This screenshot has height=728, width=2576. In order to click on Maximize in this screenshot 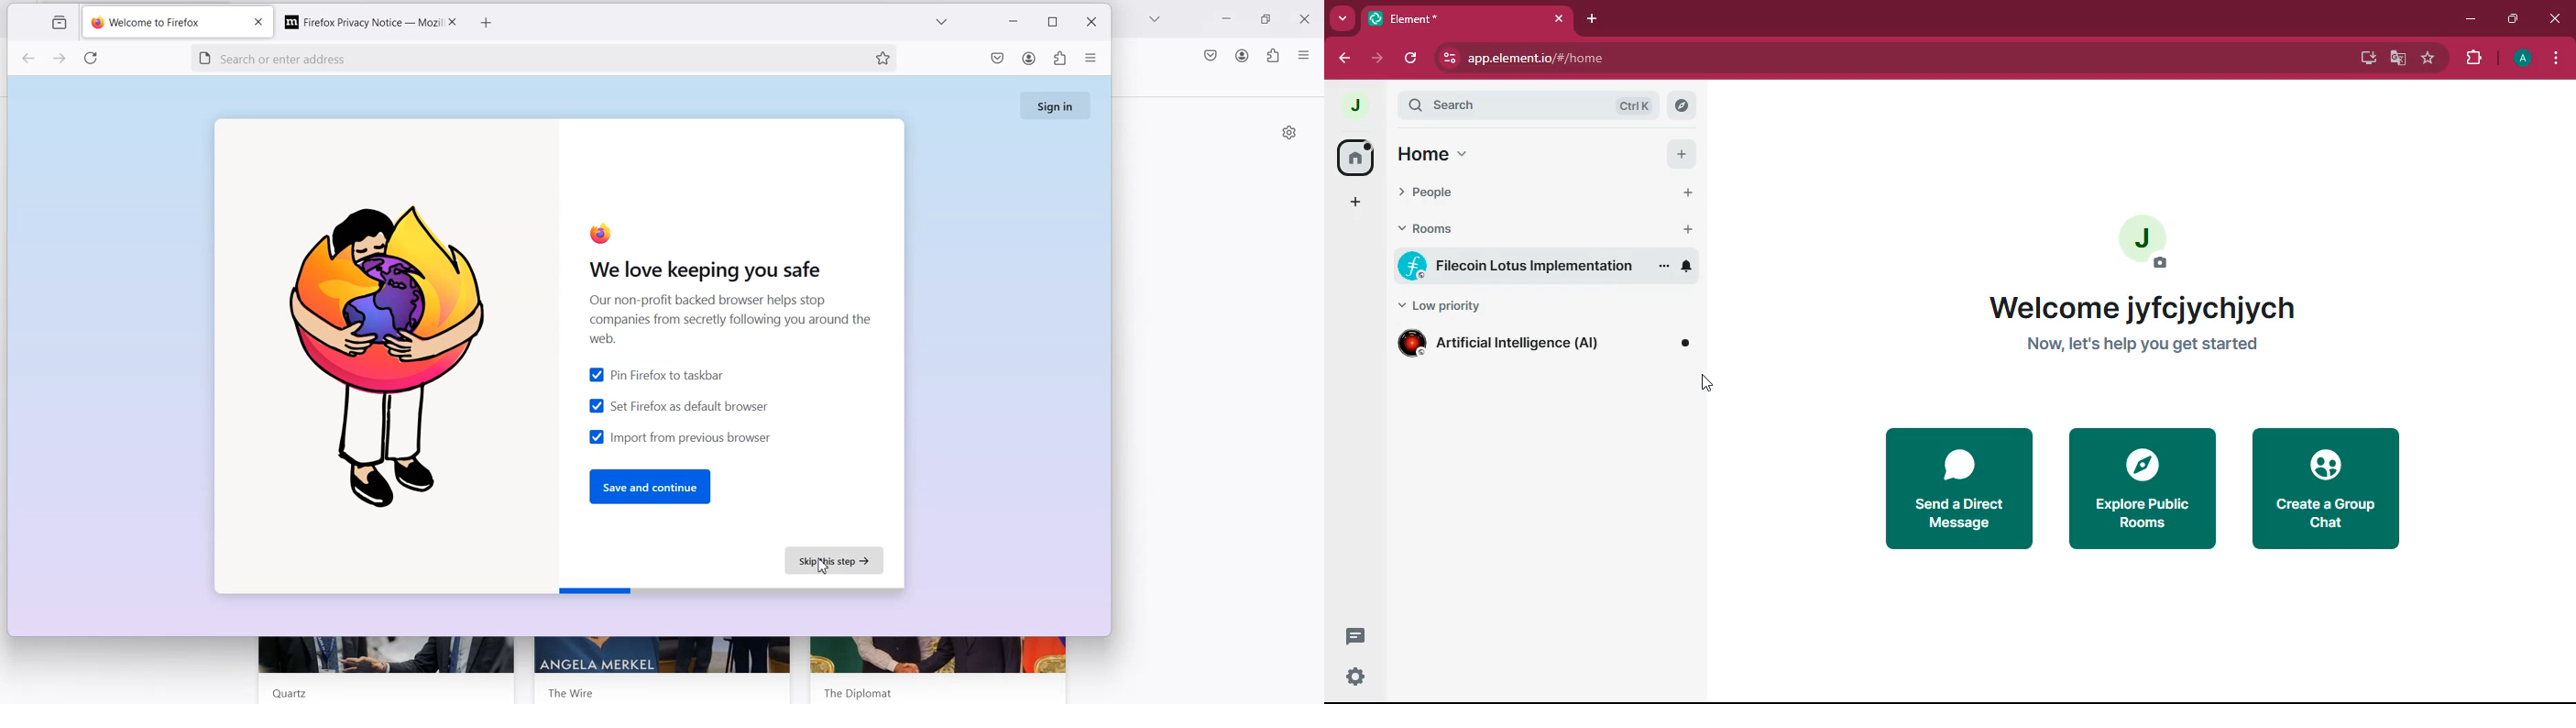, I will do `click(1269, 19)`.